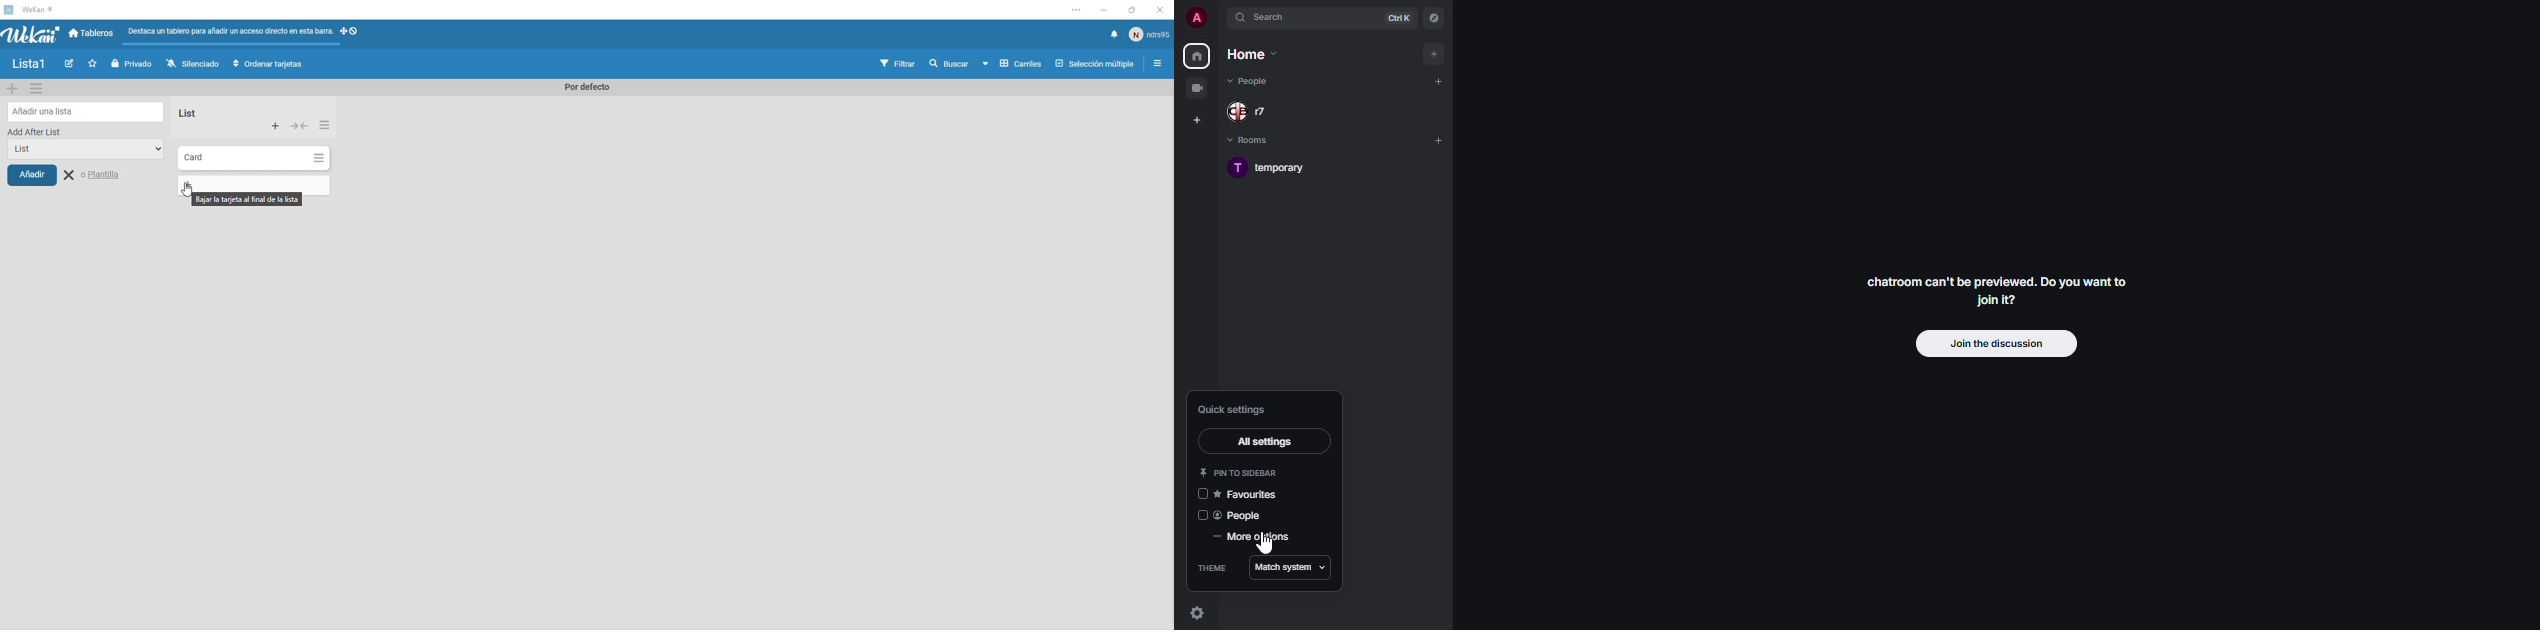 The height and width of the screenshot is (644, 2548). I want to click on Add after list, so click(35, 132).